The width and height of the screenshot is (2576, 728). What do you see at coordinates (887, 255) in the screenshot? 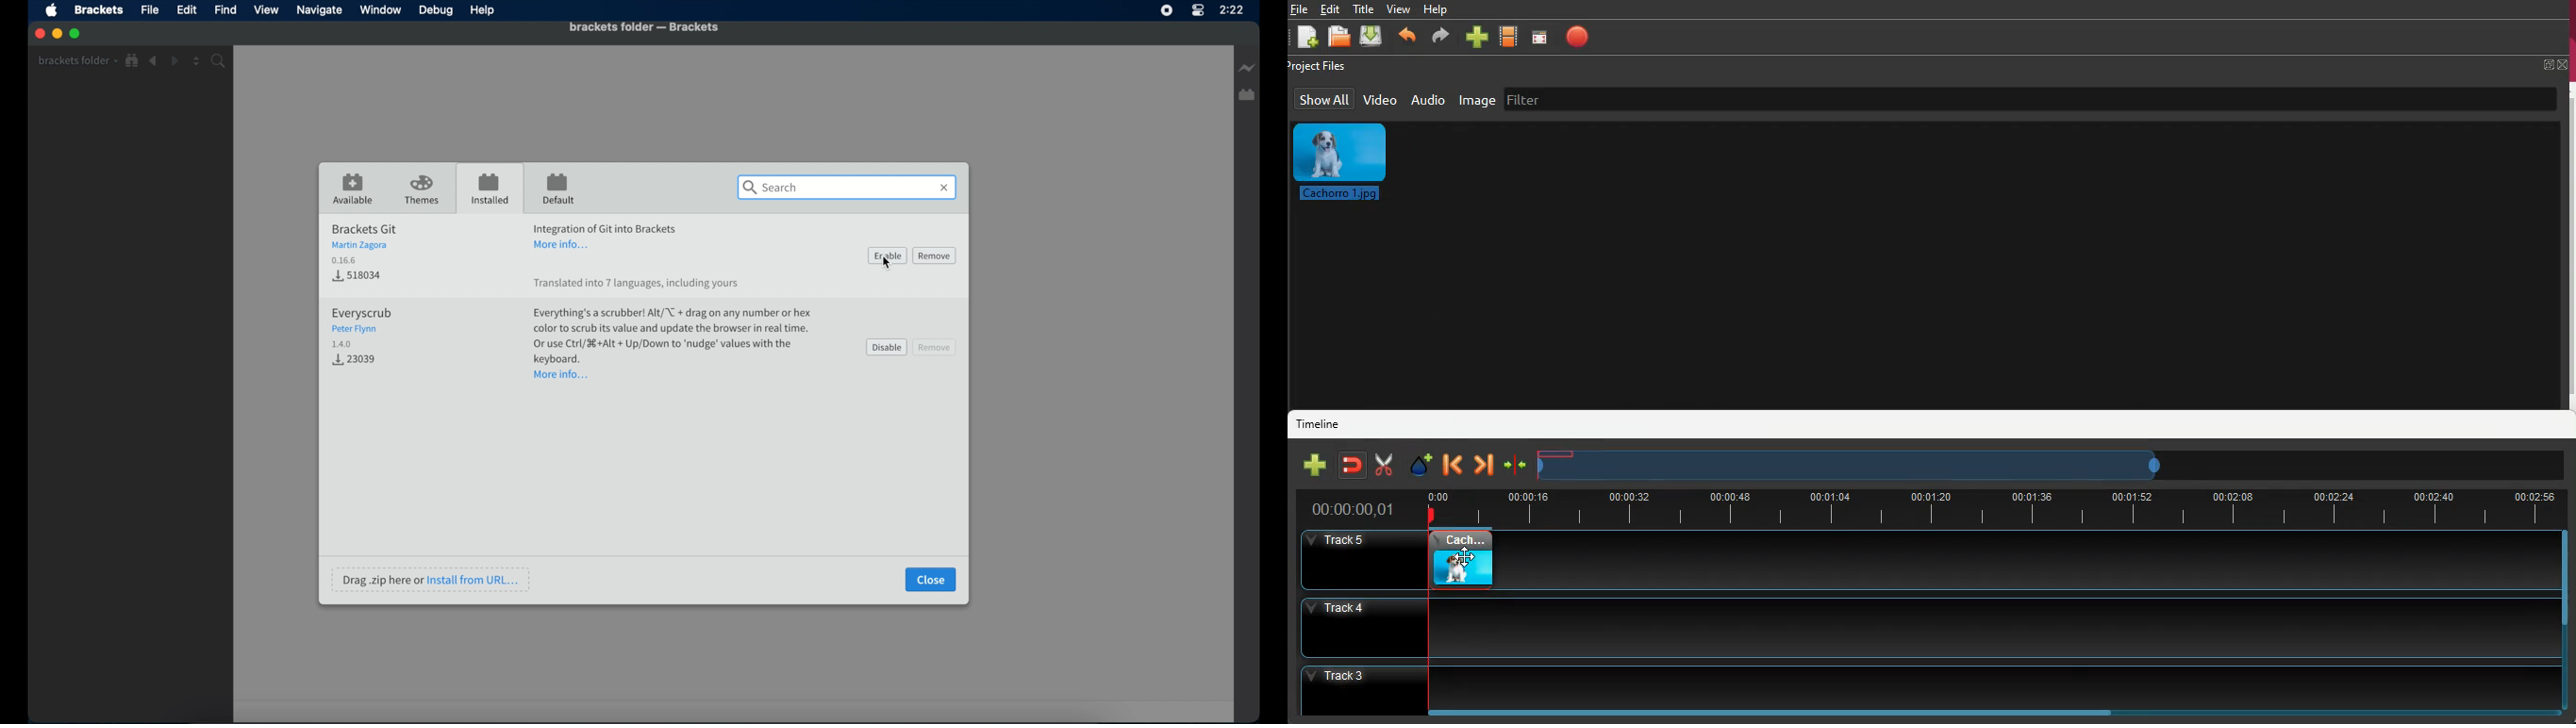
I see `enable` at bounding box center [887, 255].